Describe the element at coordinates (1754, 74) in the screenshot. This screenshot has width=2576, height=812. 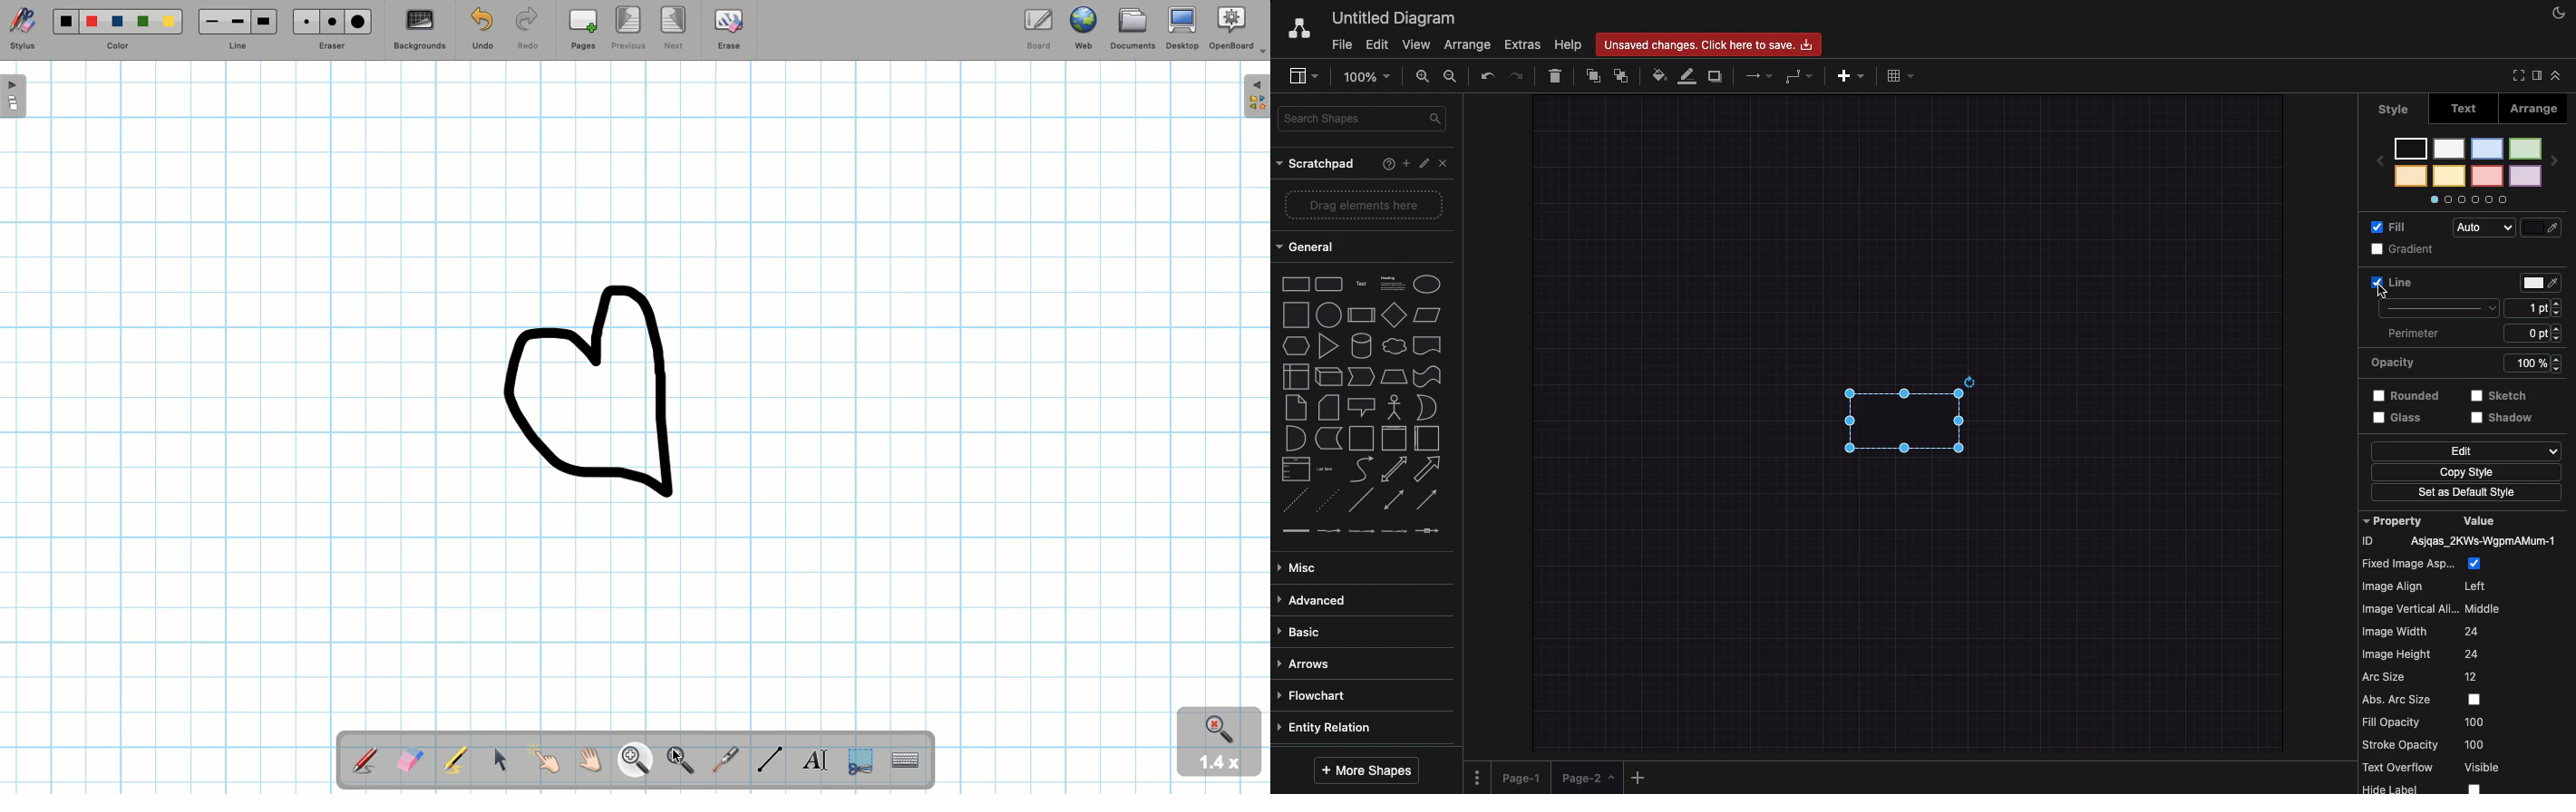
I see `Arrows` at that location.